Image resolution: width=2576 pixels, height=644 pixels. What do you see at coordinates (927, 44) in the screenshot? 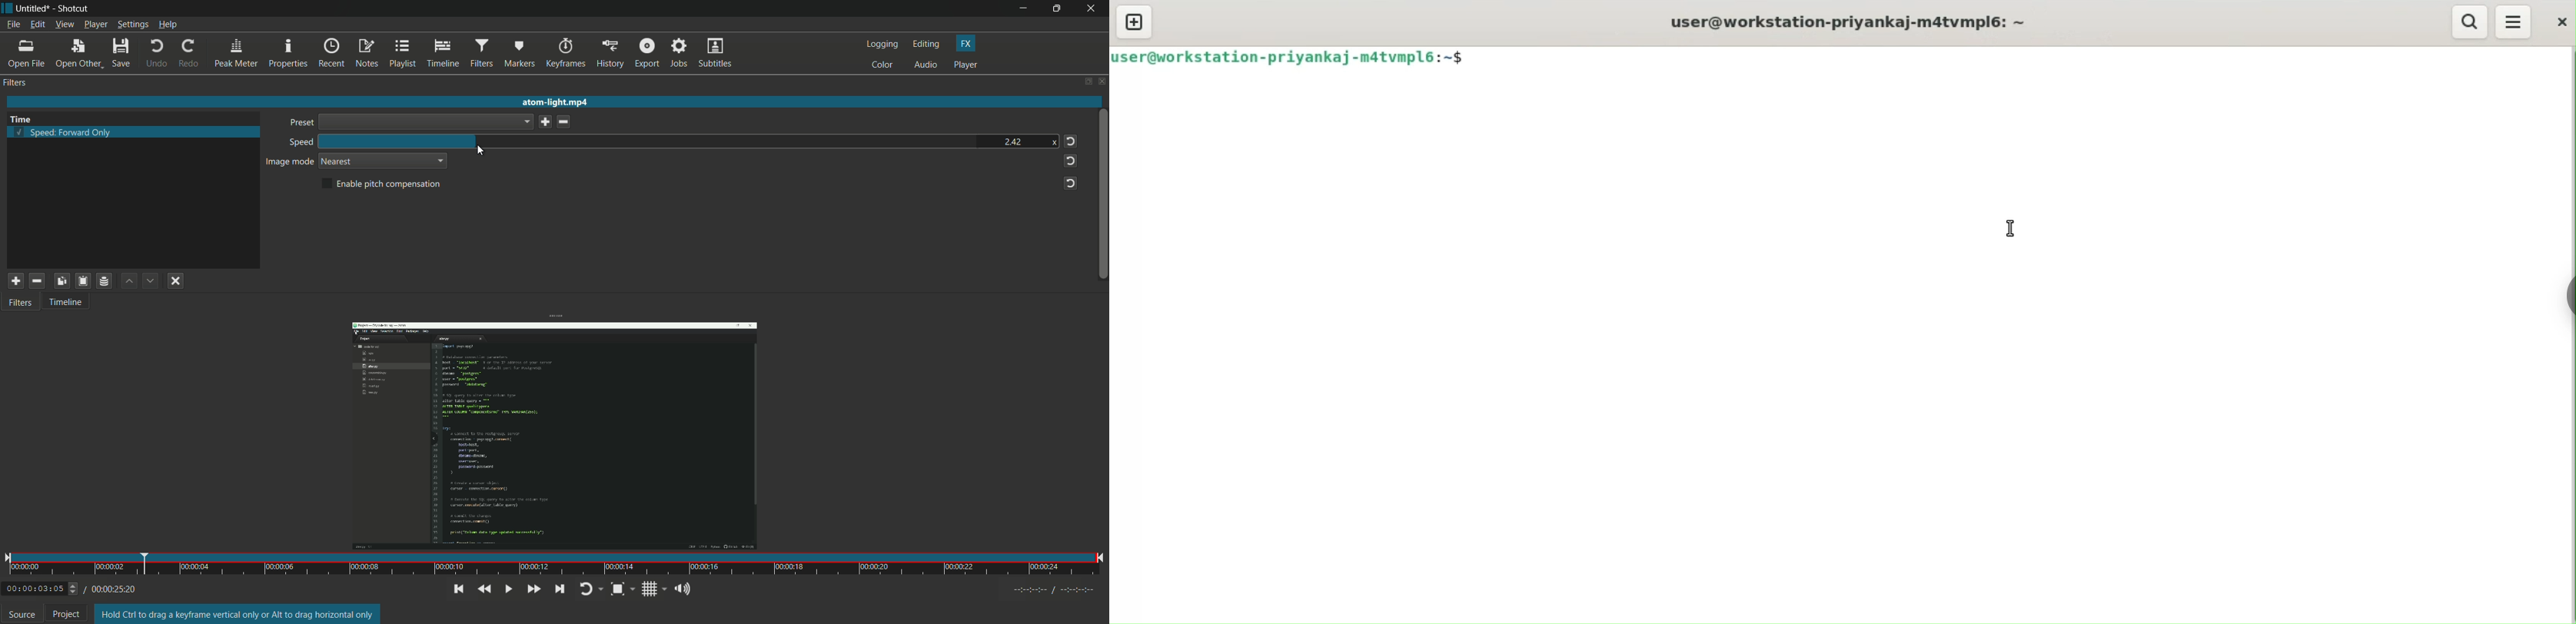
I see `editing` at bounding box center [927, 44].